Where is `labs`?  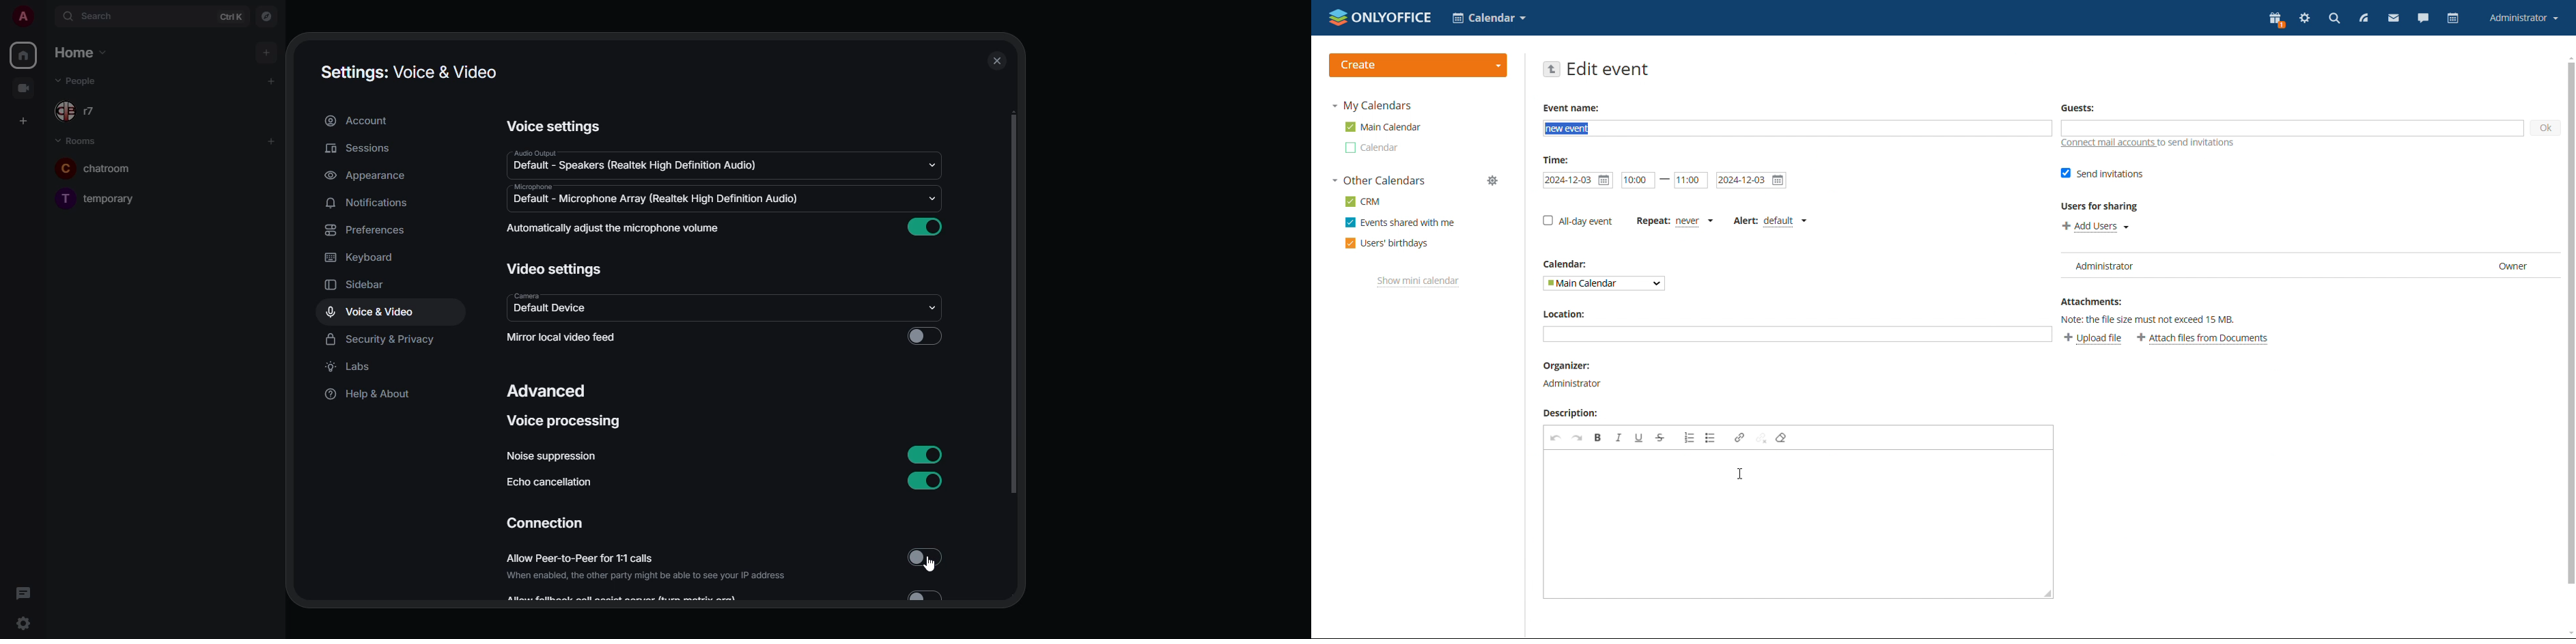 labs is located at coordinates (353, 369).